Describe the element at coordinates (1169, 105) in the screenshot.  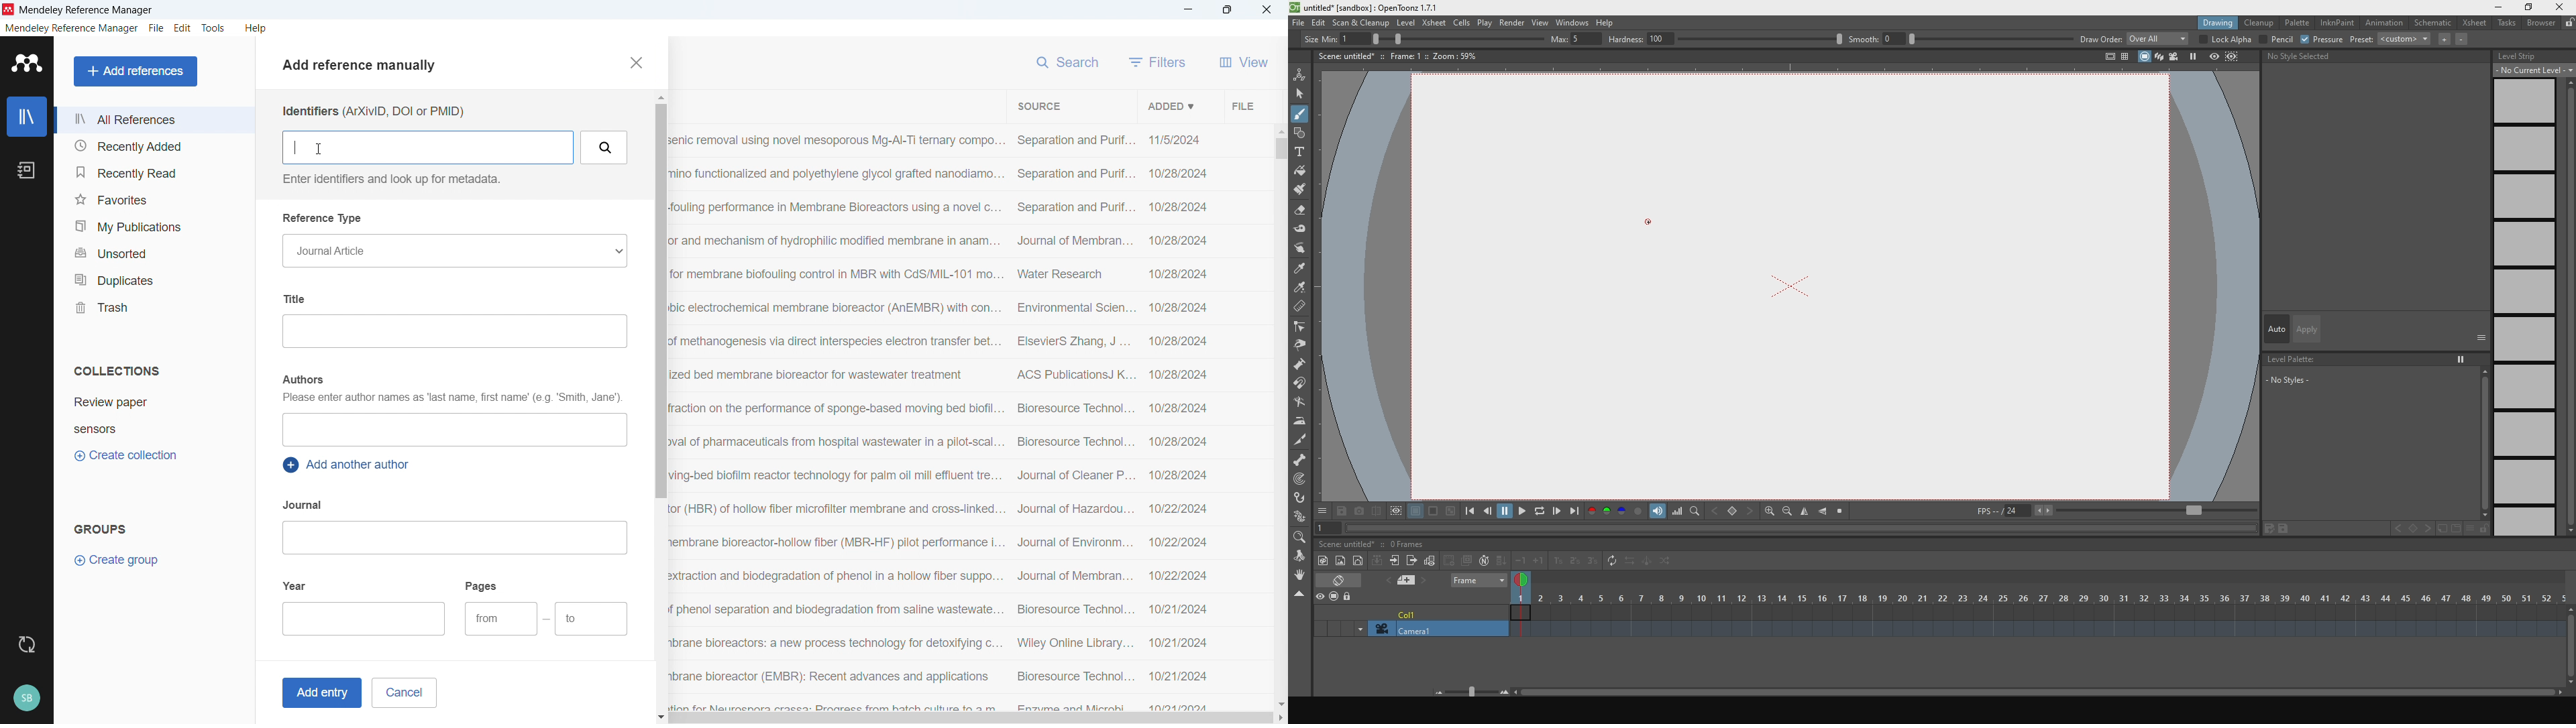
I see `Sort by date added ` at that location.